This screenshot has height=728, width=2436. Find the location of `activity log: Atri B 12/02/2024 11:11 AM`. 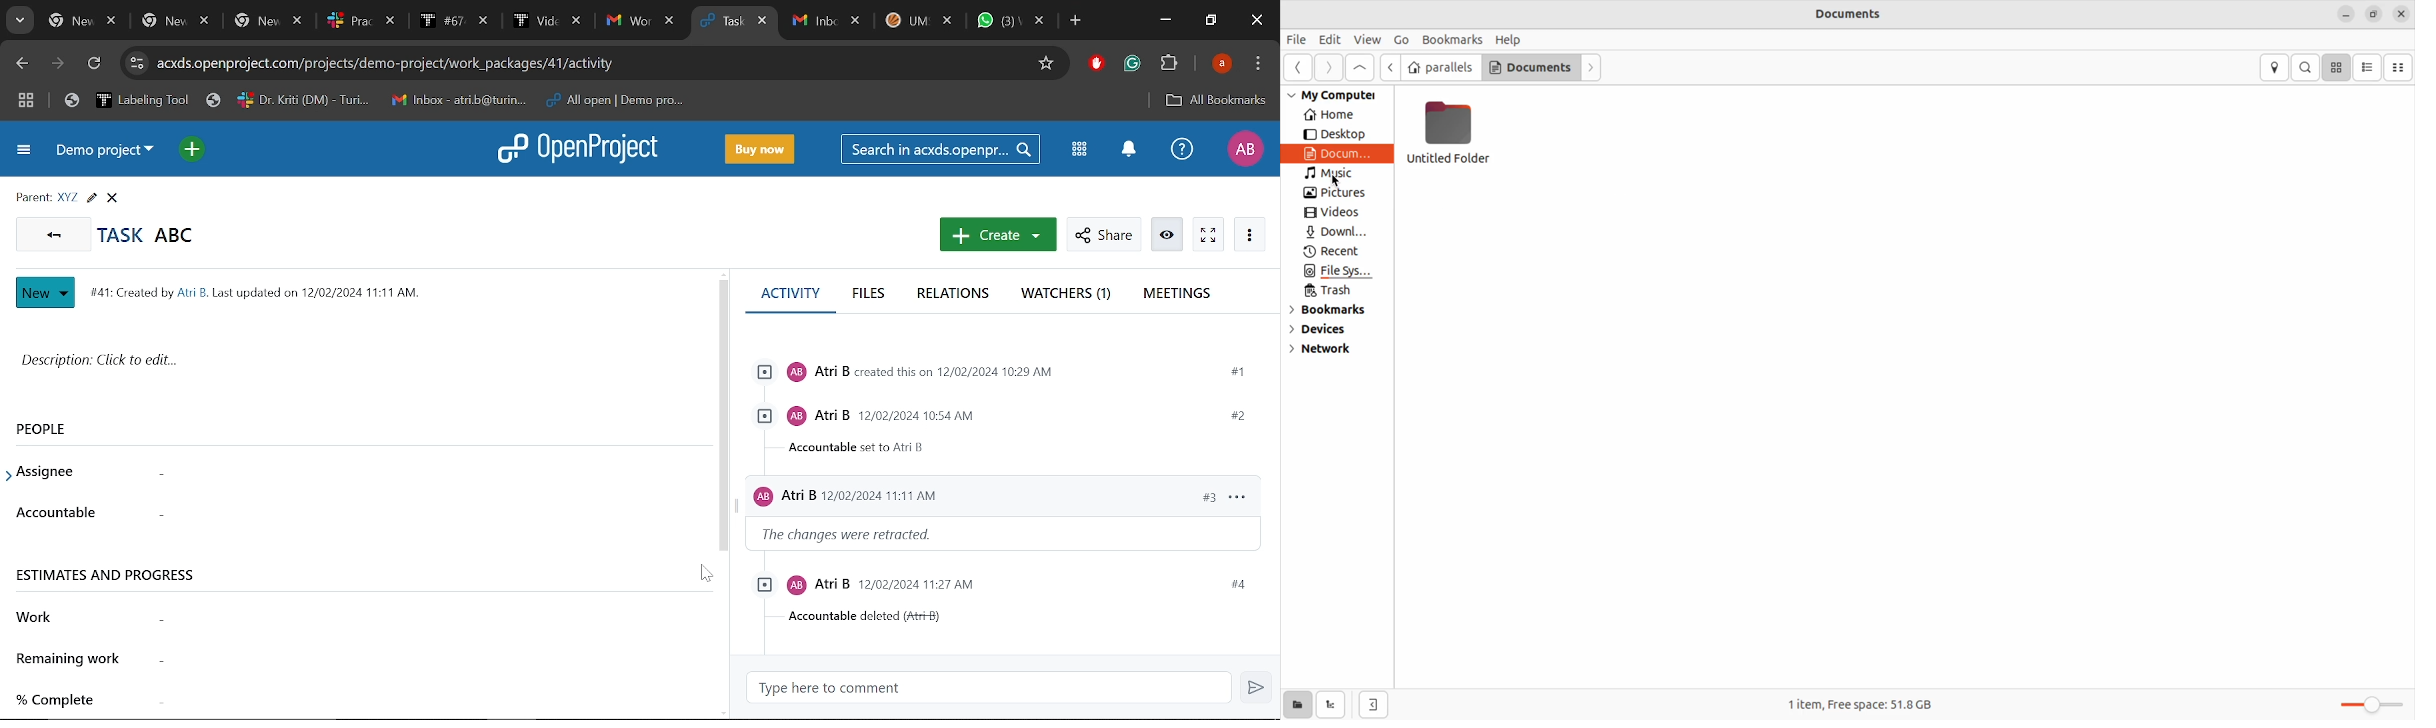

activity log: Atri B 12/02/2024 11:11 AM is located at coordinates (1006, 497).